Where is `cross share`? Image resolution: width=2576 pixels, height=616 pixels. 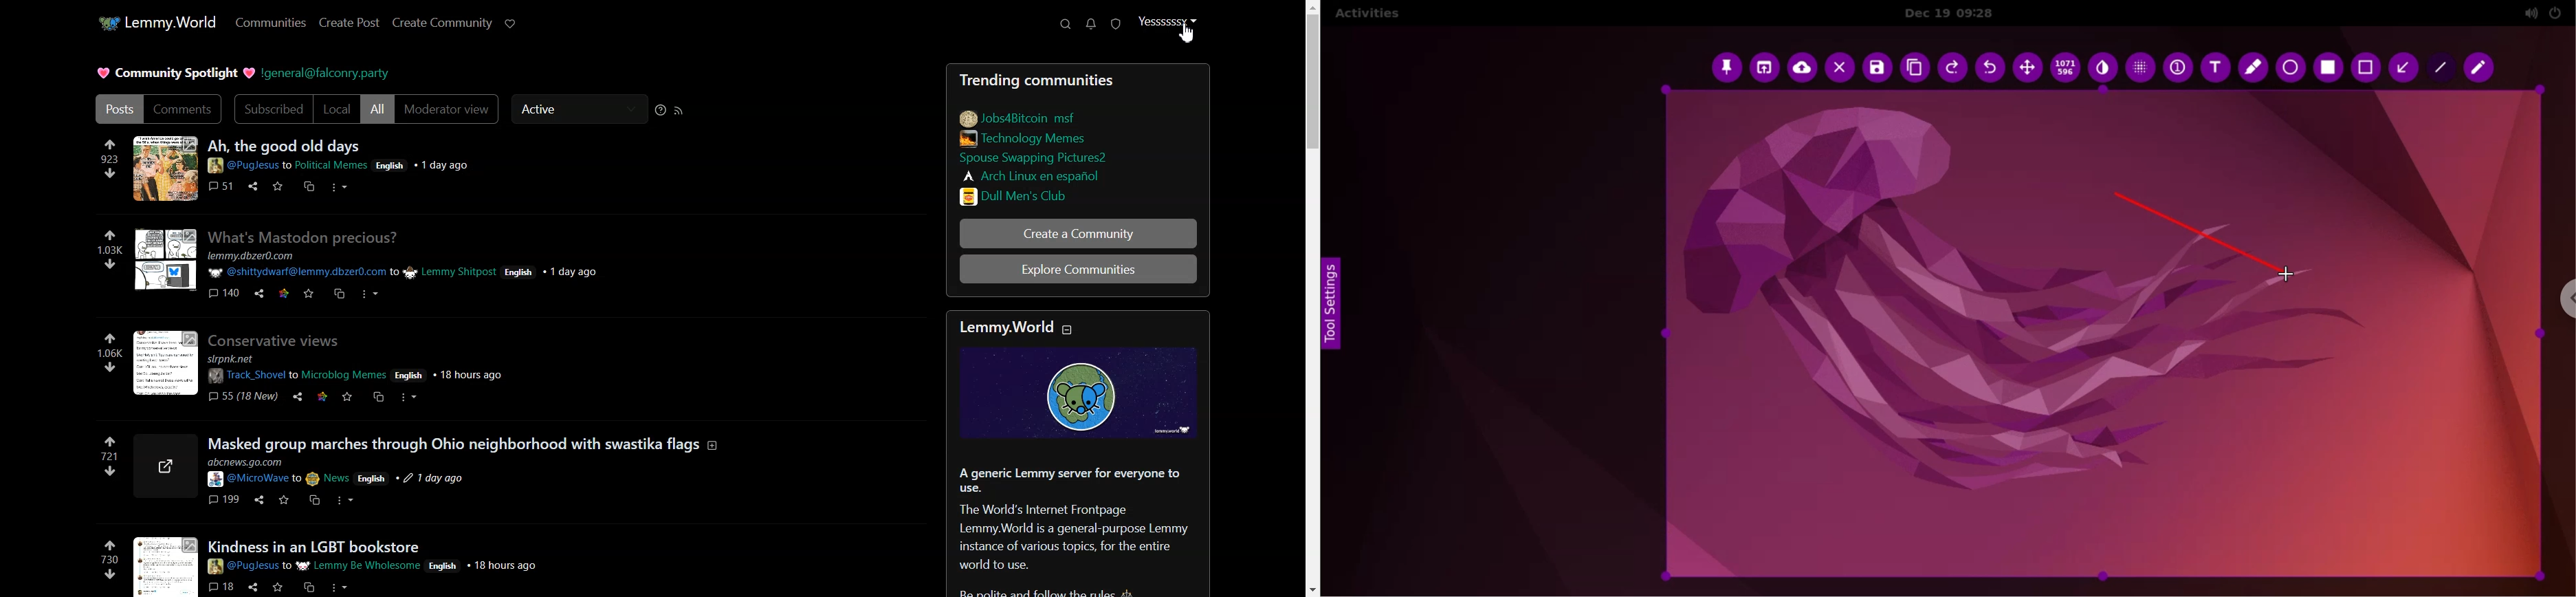
cross share is located at coordinates (313, 498).